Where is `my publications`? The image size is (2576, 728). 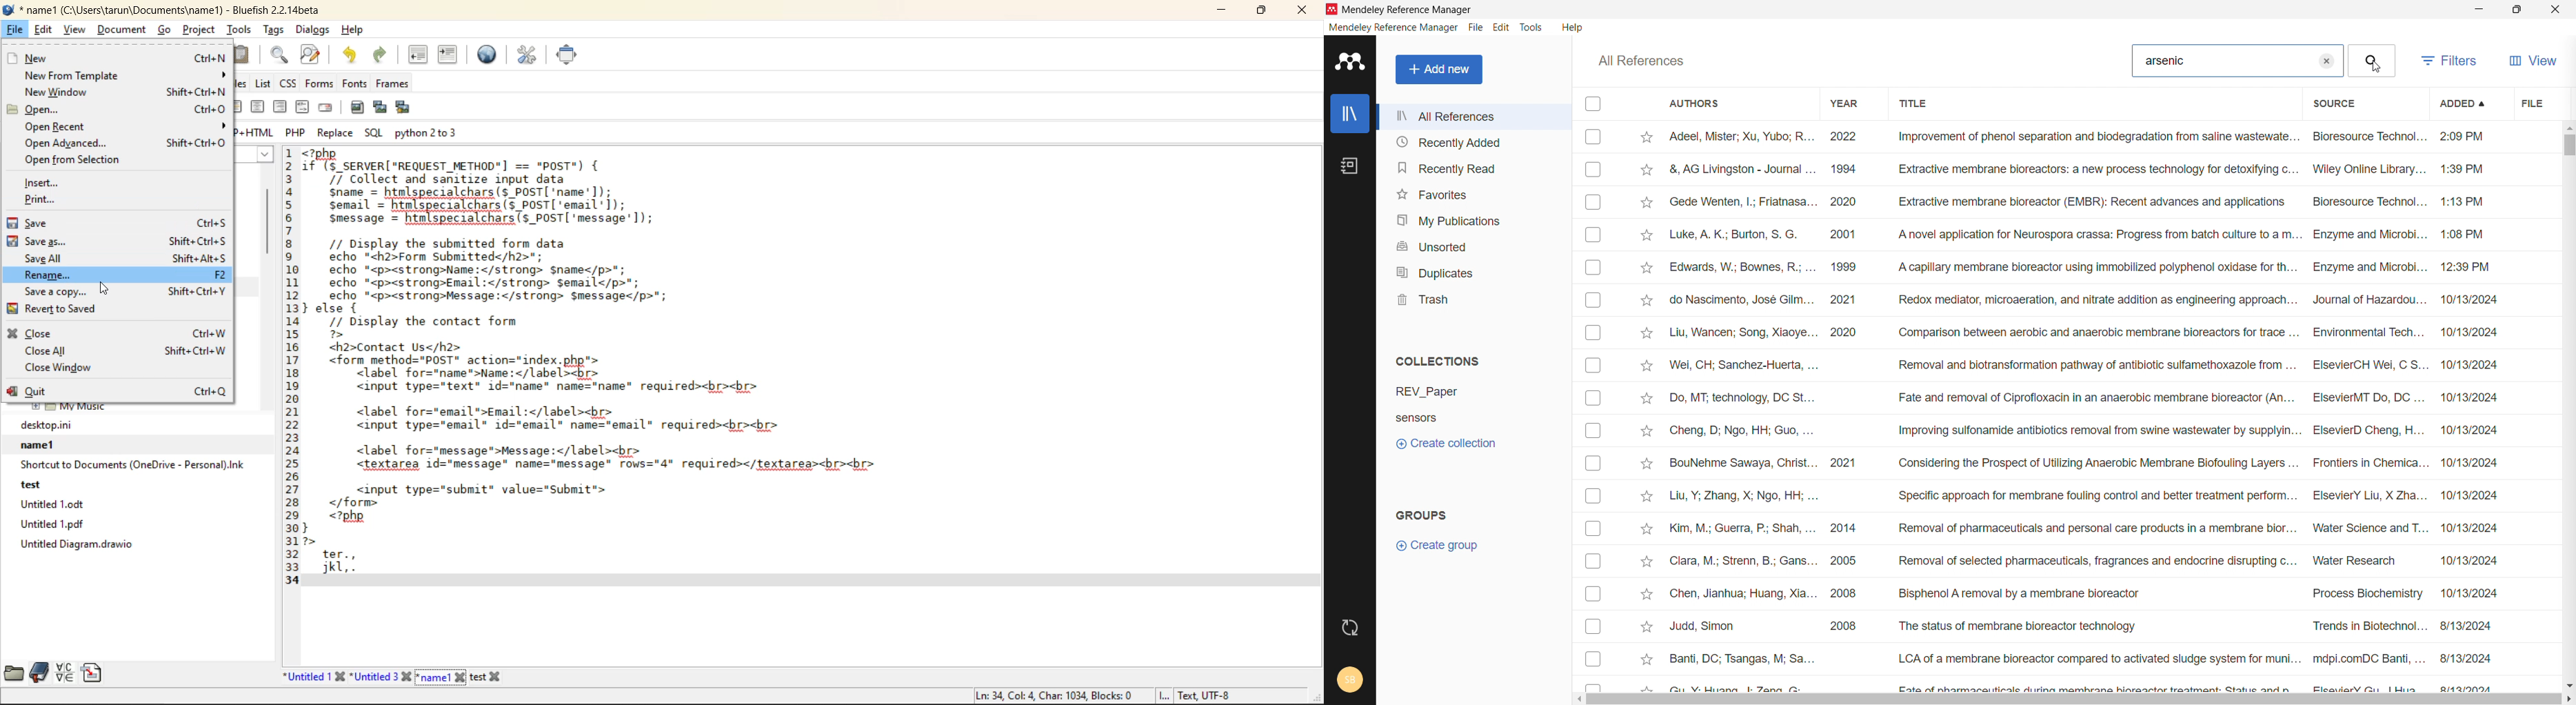
my publications is located at coordinates (1474, 219).